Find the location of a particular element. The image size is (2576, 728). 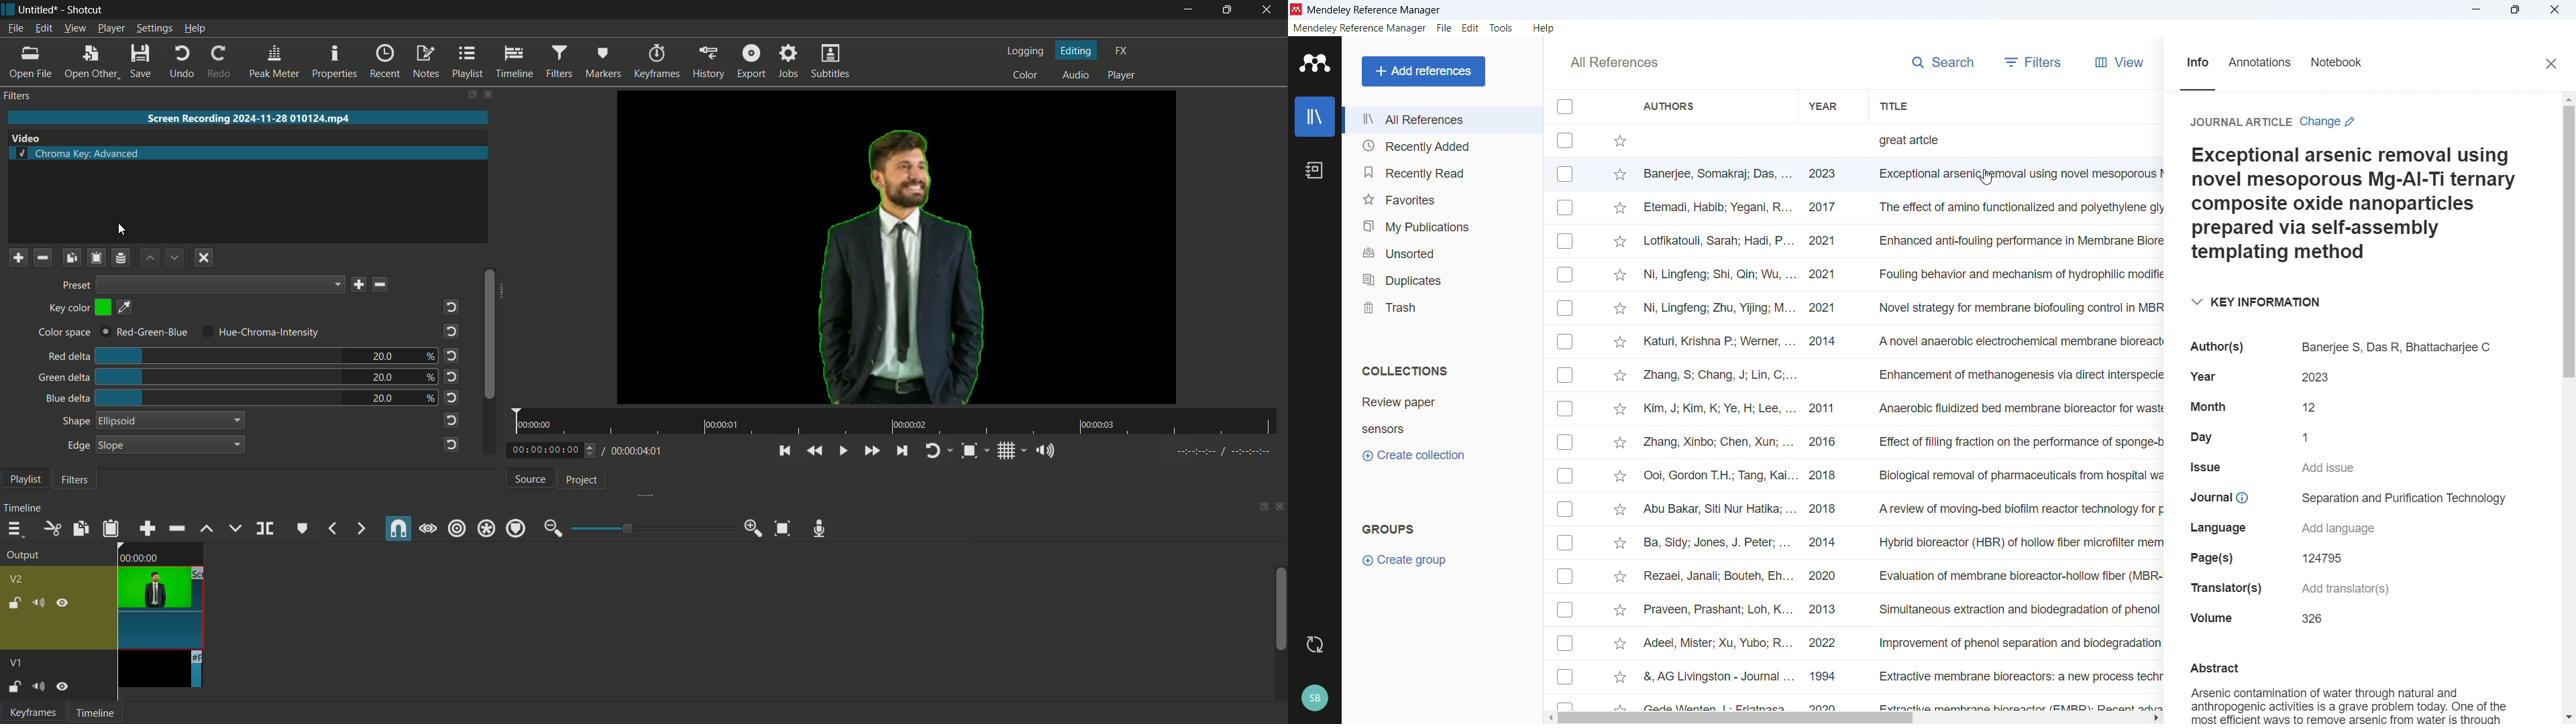

Copy is located at coordinates (72, 259).